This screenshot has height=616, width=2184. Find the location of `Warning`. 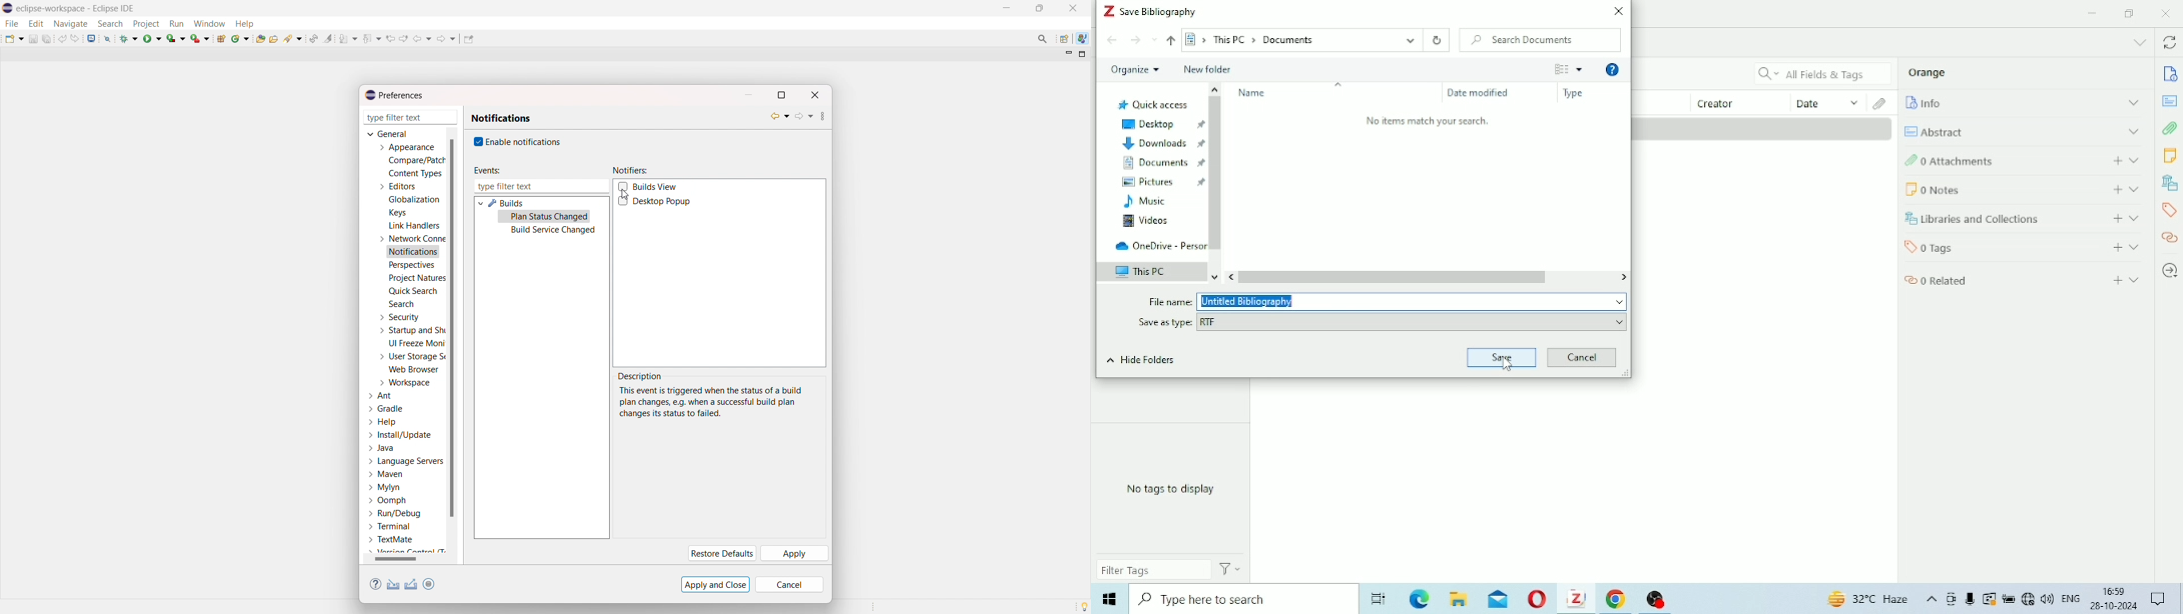

Warning is located at coordinates (1990, 599).